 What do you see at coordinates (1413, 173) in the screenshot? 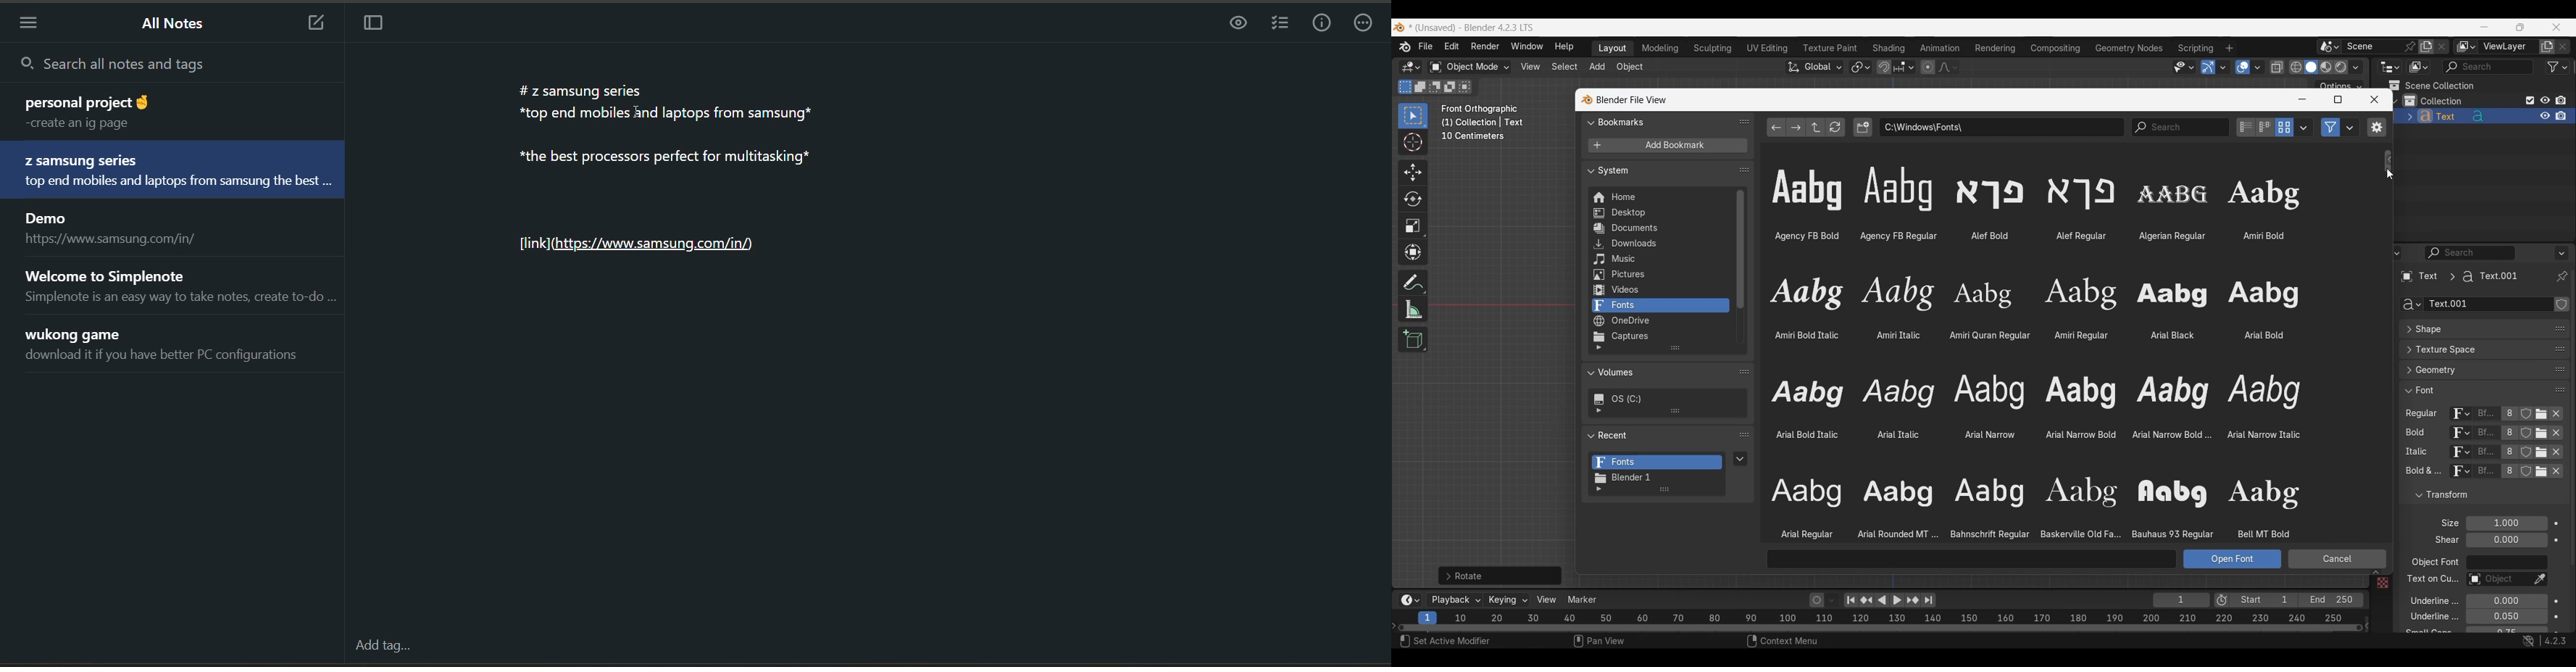
I see `Move` at bounding box center [1413, 173].